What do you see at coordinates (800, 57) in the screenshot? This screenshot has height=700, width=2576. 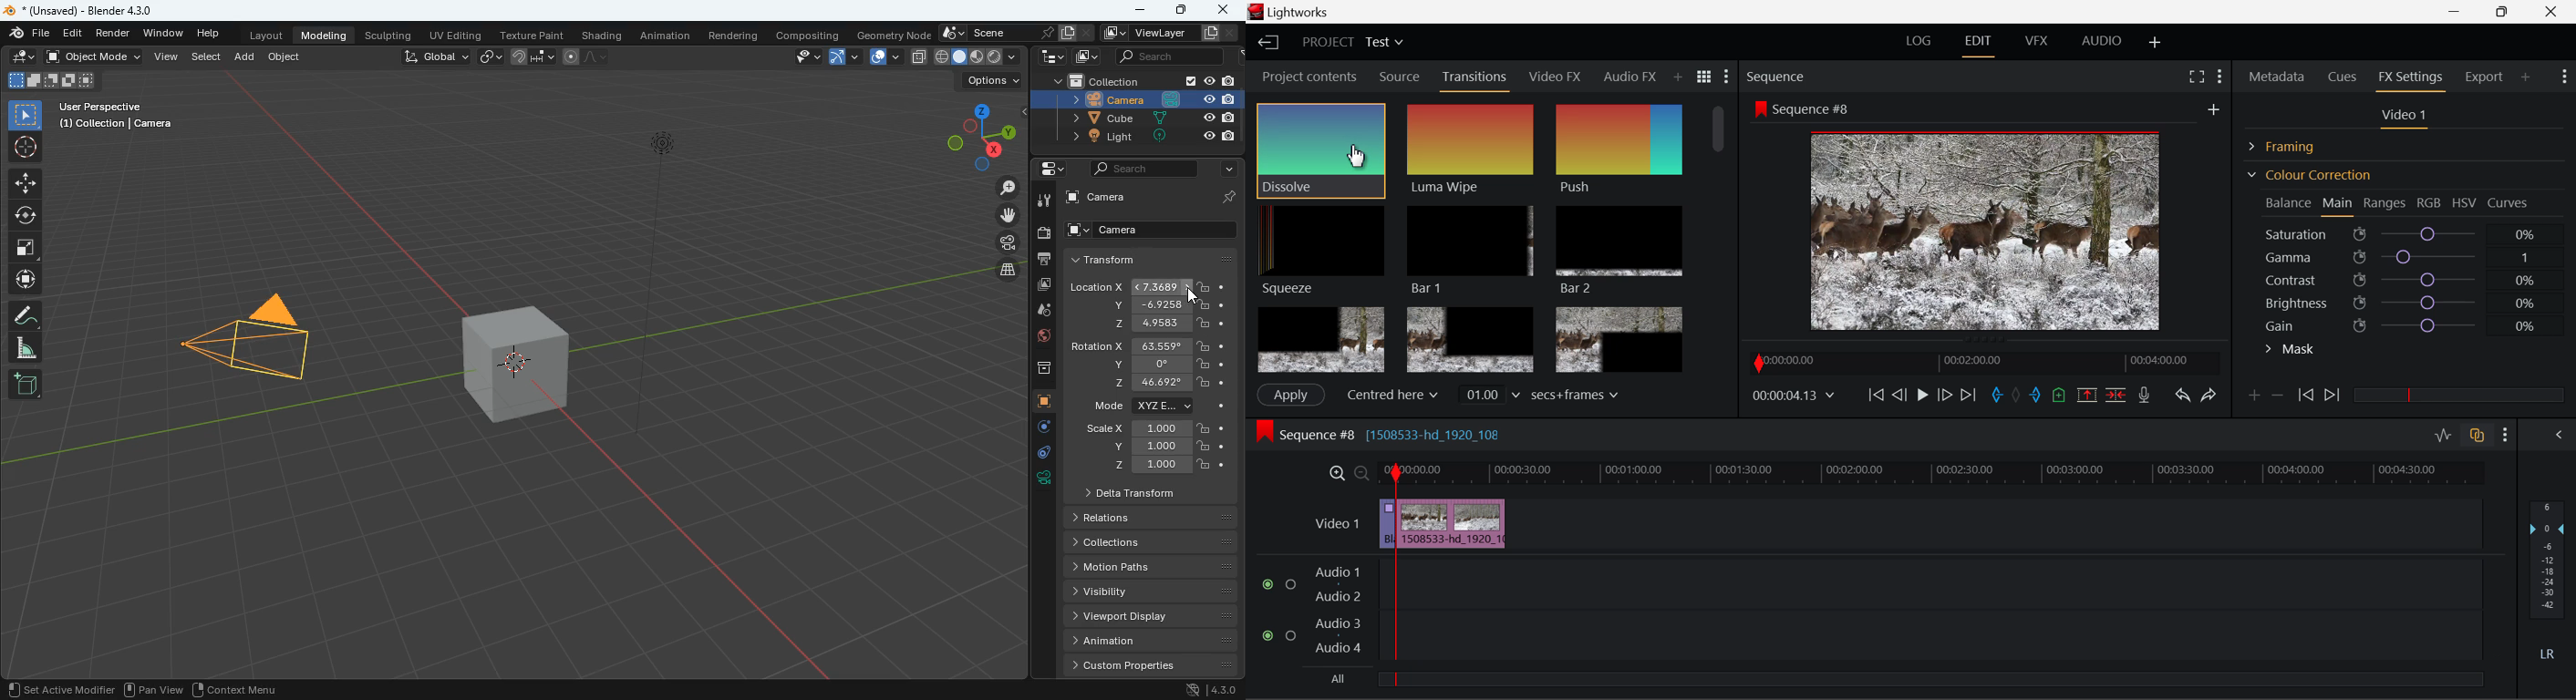 I see `view` at bounding box center [800, 57].